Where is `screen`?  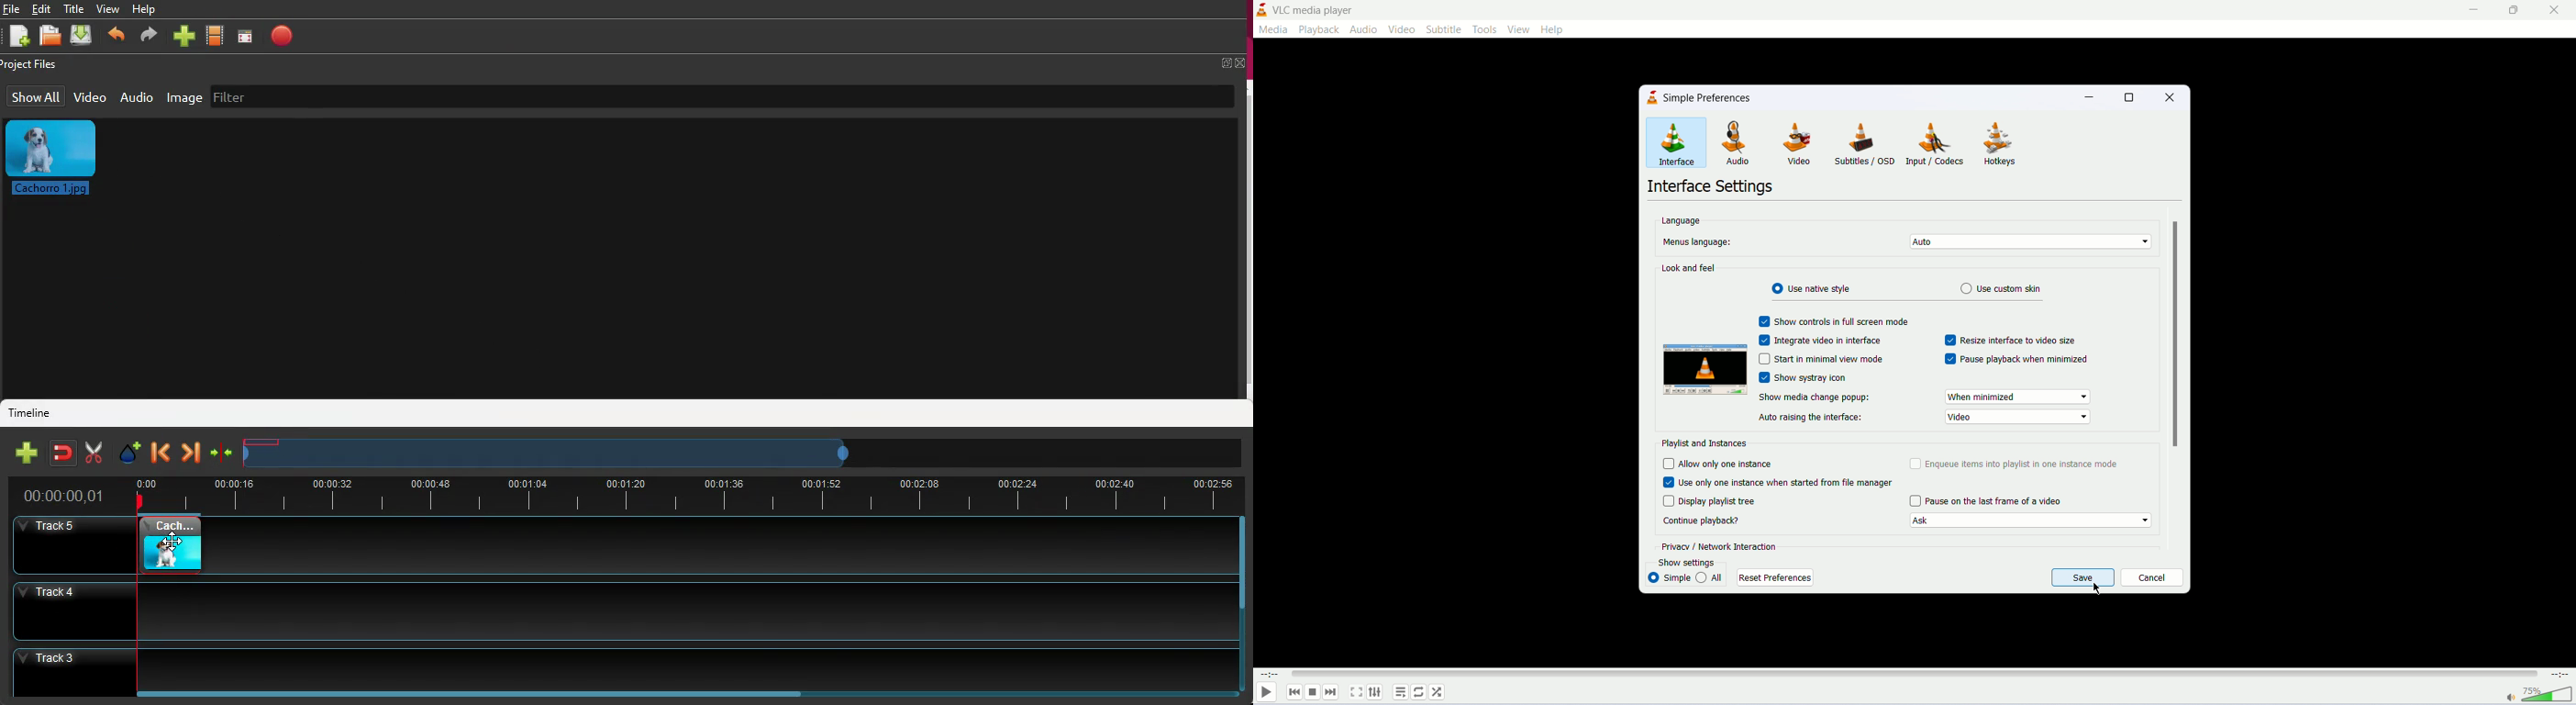
screen is located at coordinates (249, 36).